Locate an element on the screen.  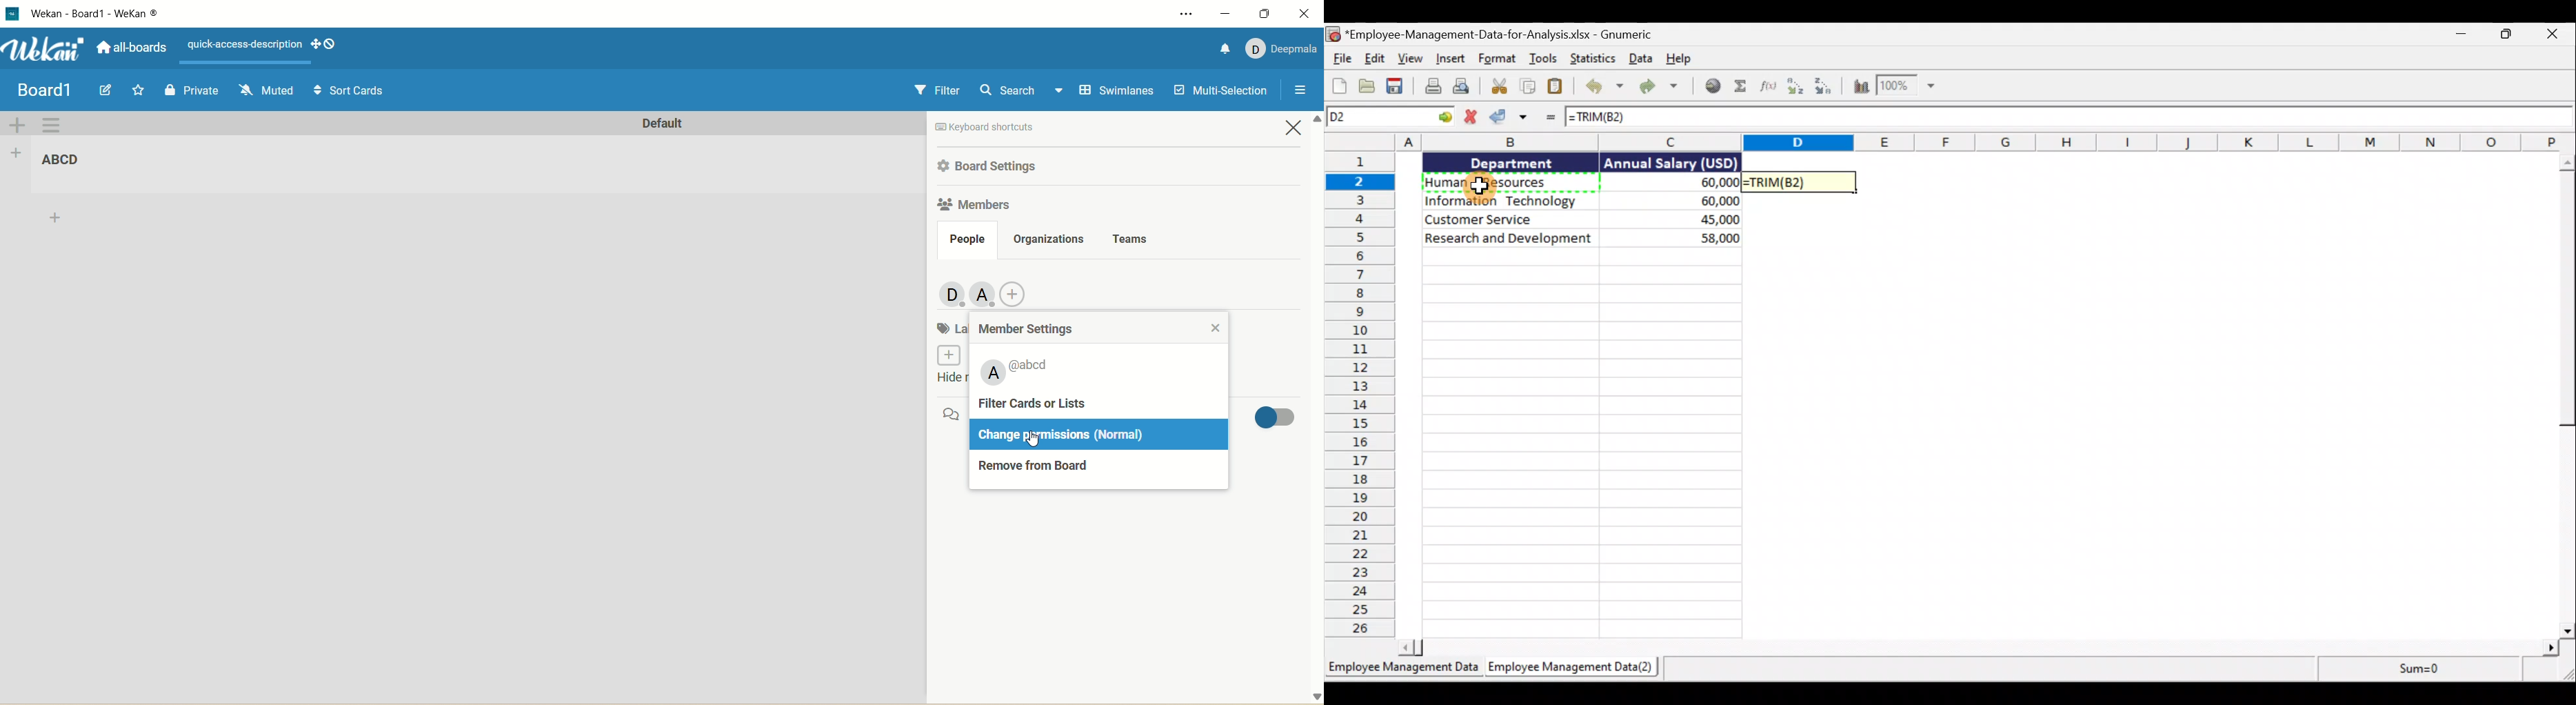
board settings is located at coordinates (992, 166).